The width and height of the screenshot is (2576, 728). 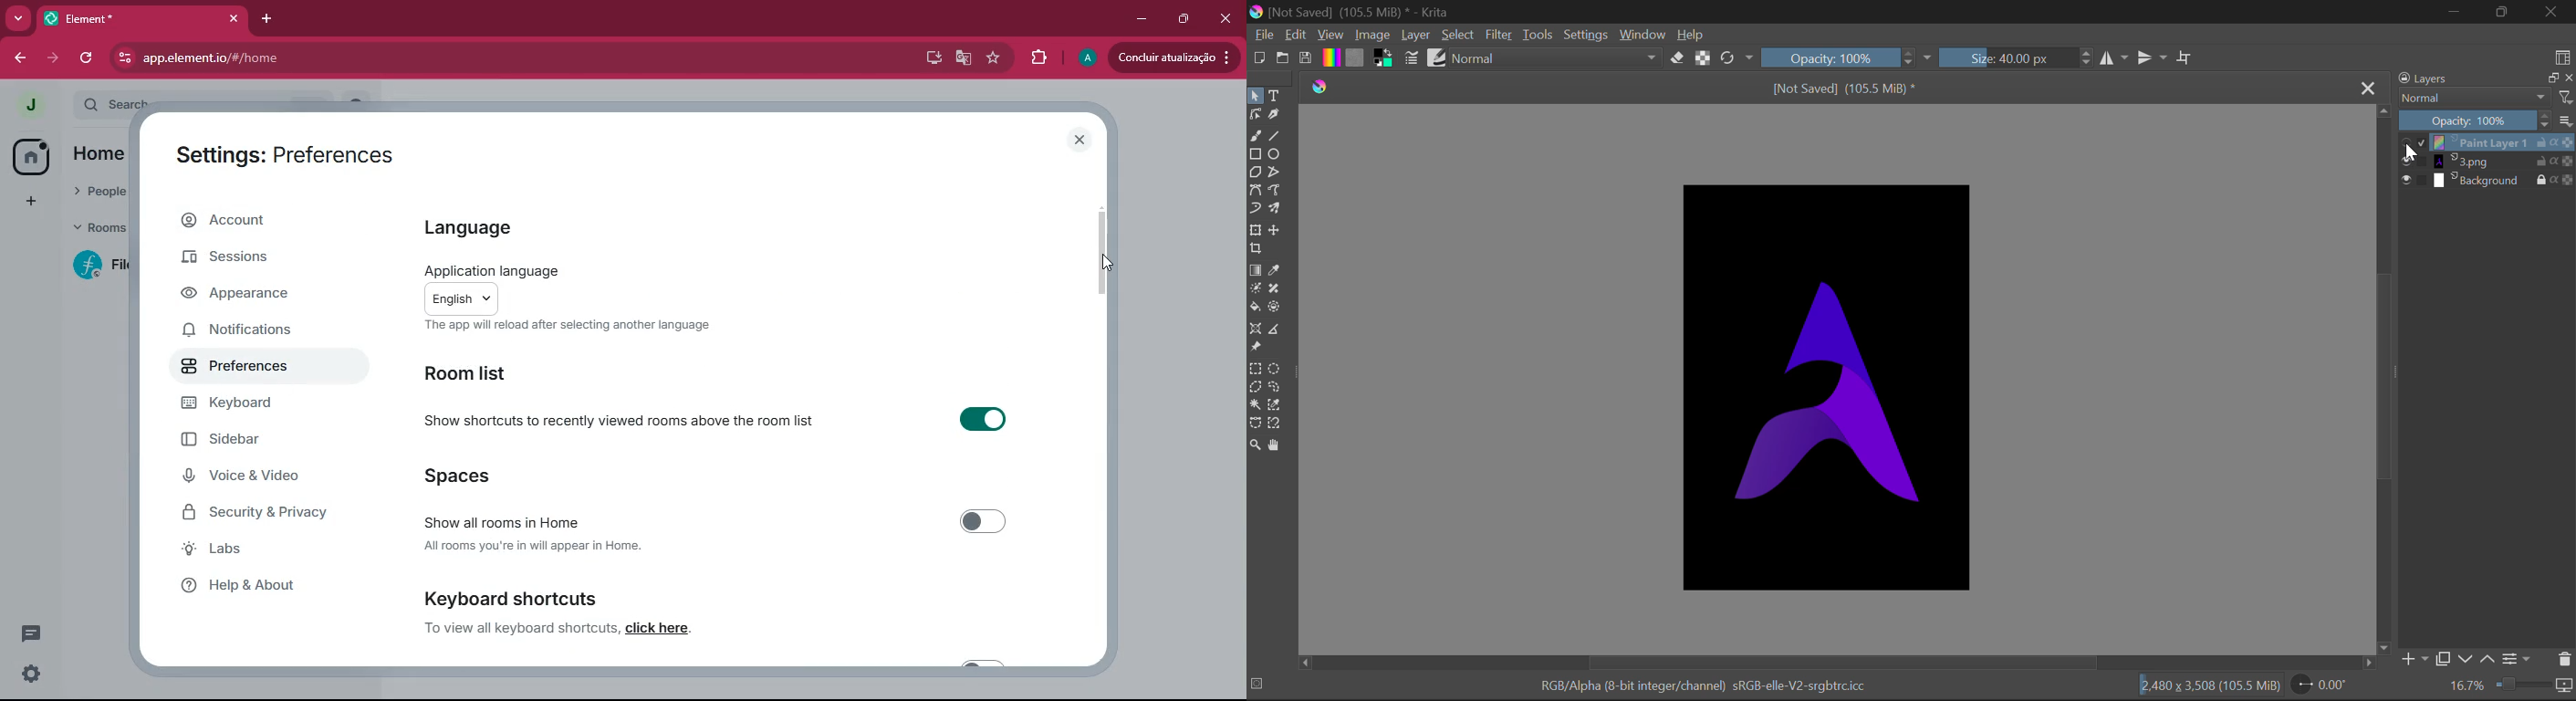 I want to click on people, so click(x=99, y=193).